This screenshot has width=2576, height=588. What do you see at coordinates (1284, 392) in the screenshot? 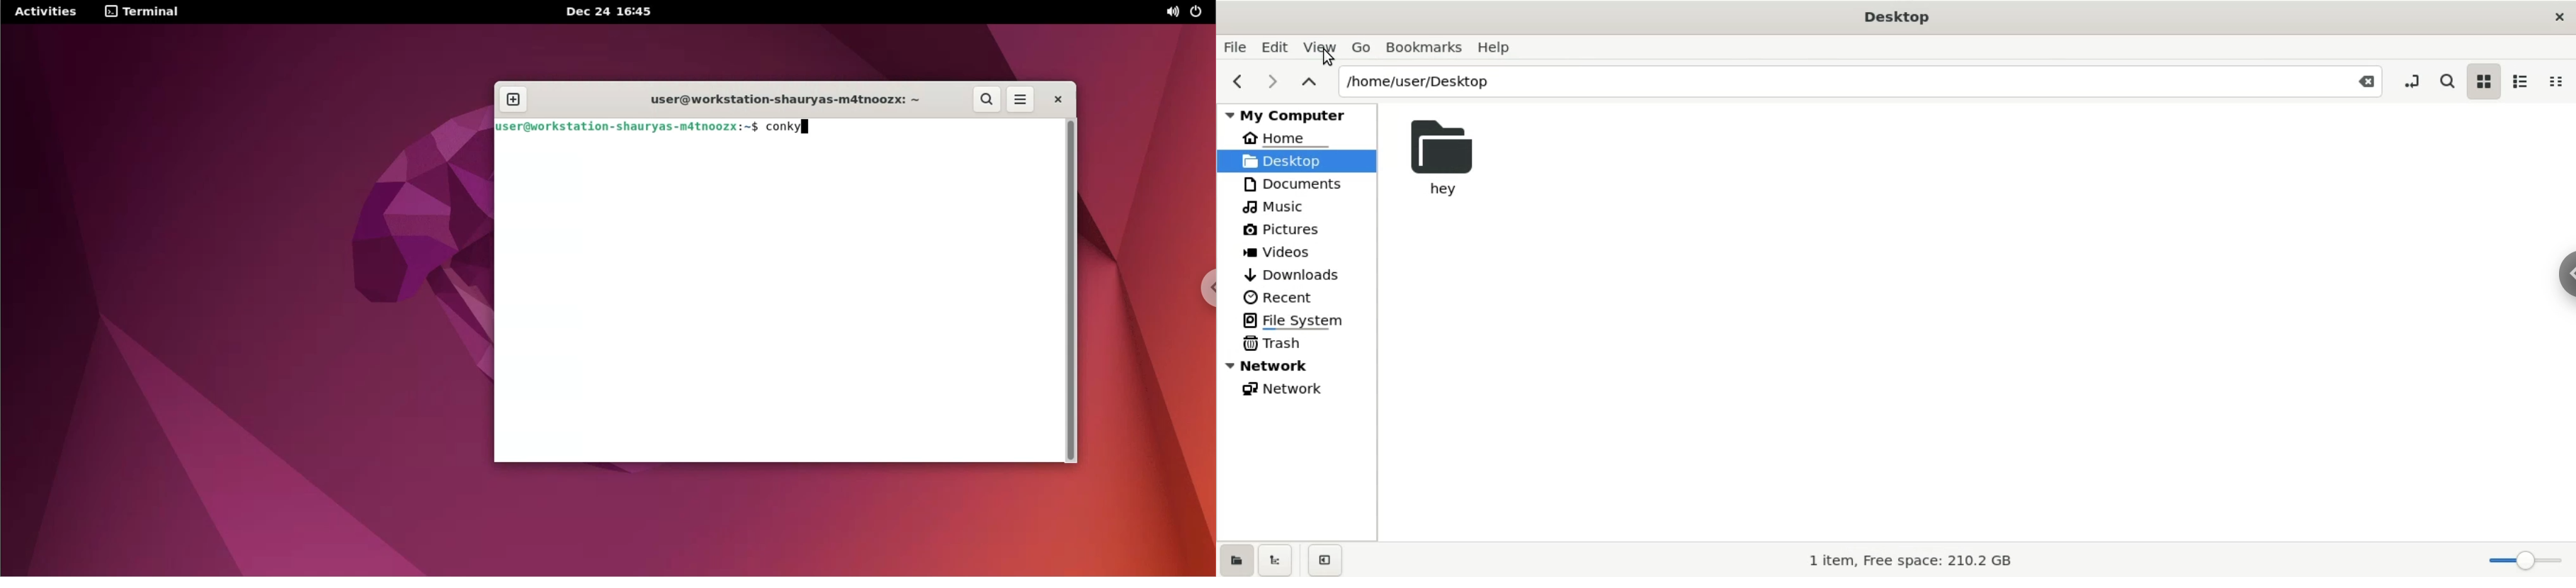
I see `Network` at bounding box center [1284, 392].